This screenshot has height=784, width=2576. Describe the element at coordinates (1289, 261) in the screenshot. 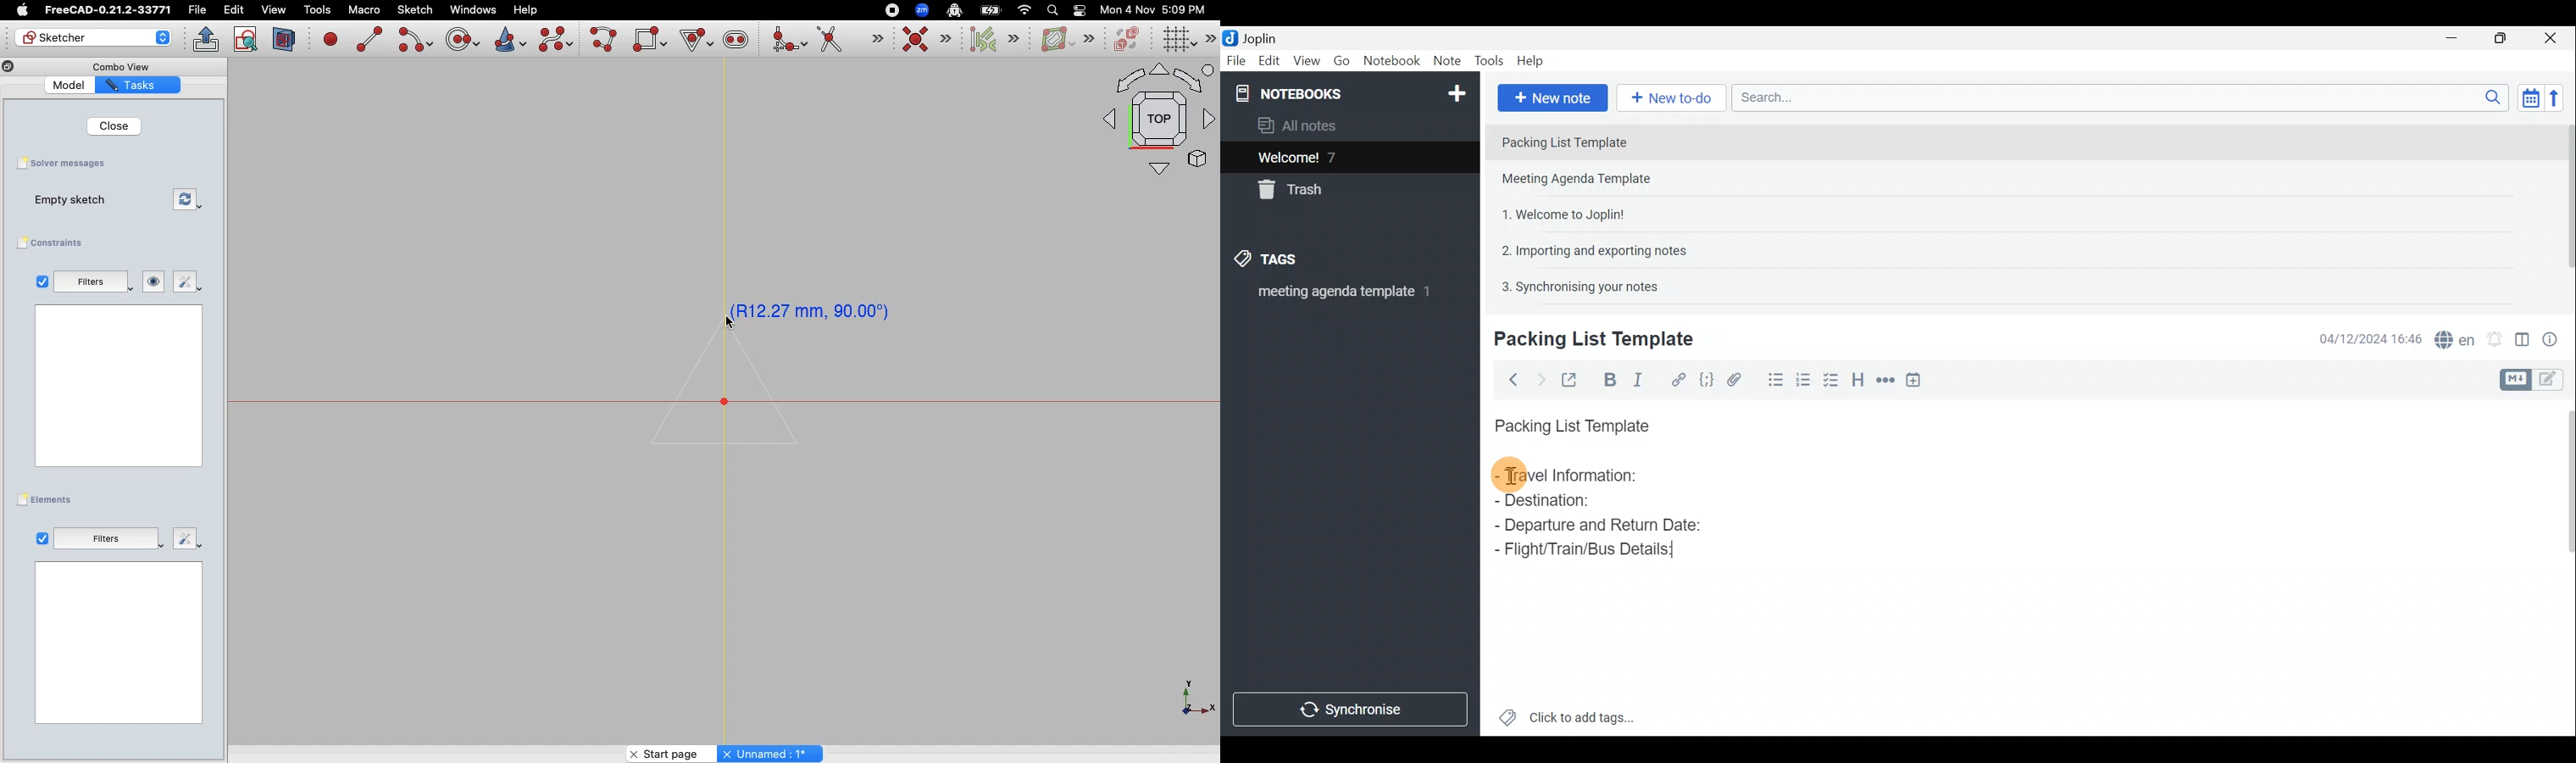

I see `Tags` at that location.